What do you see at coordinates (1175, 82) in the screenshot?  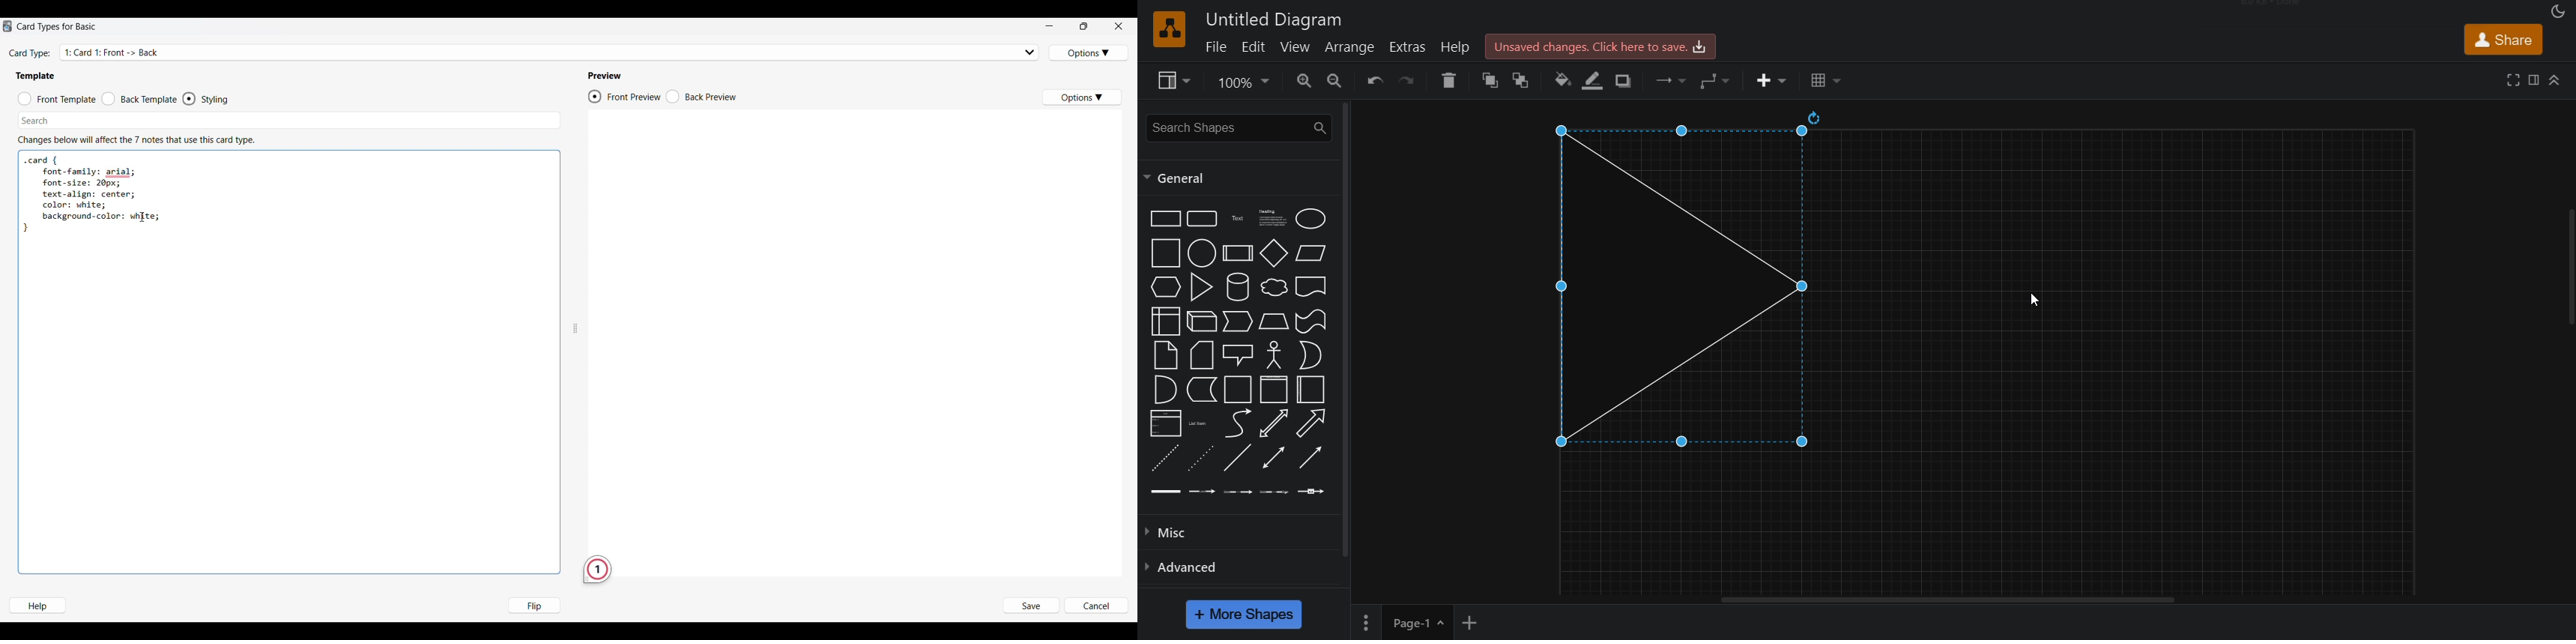 I see `view` at bounding box center [1175, 82].